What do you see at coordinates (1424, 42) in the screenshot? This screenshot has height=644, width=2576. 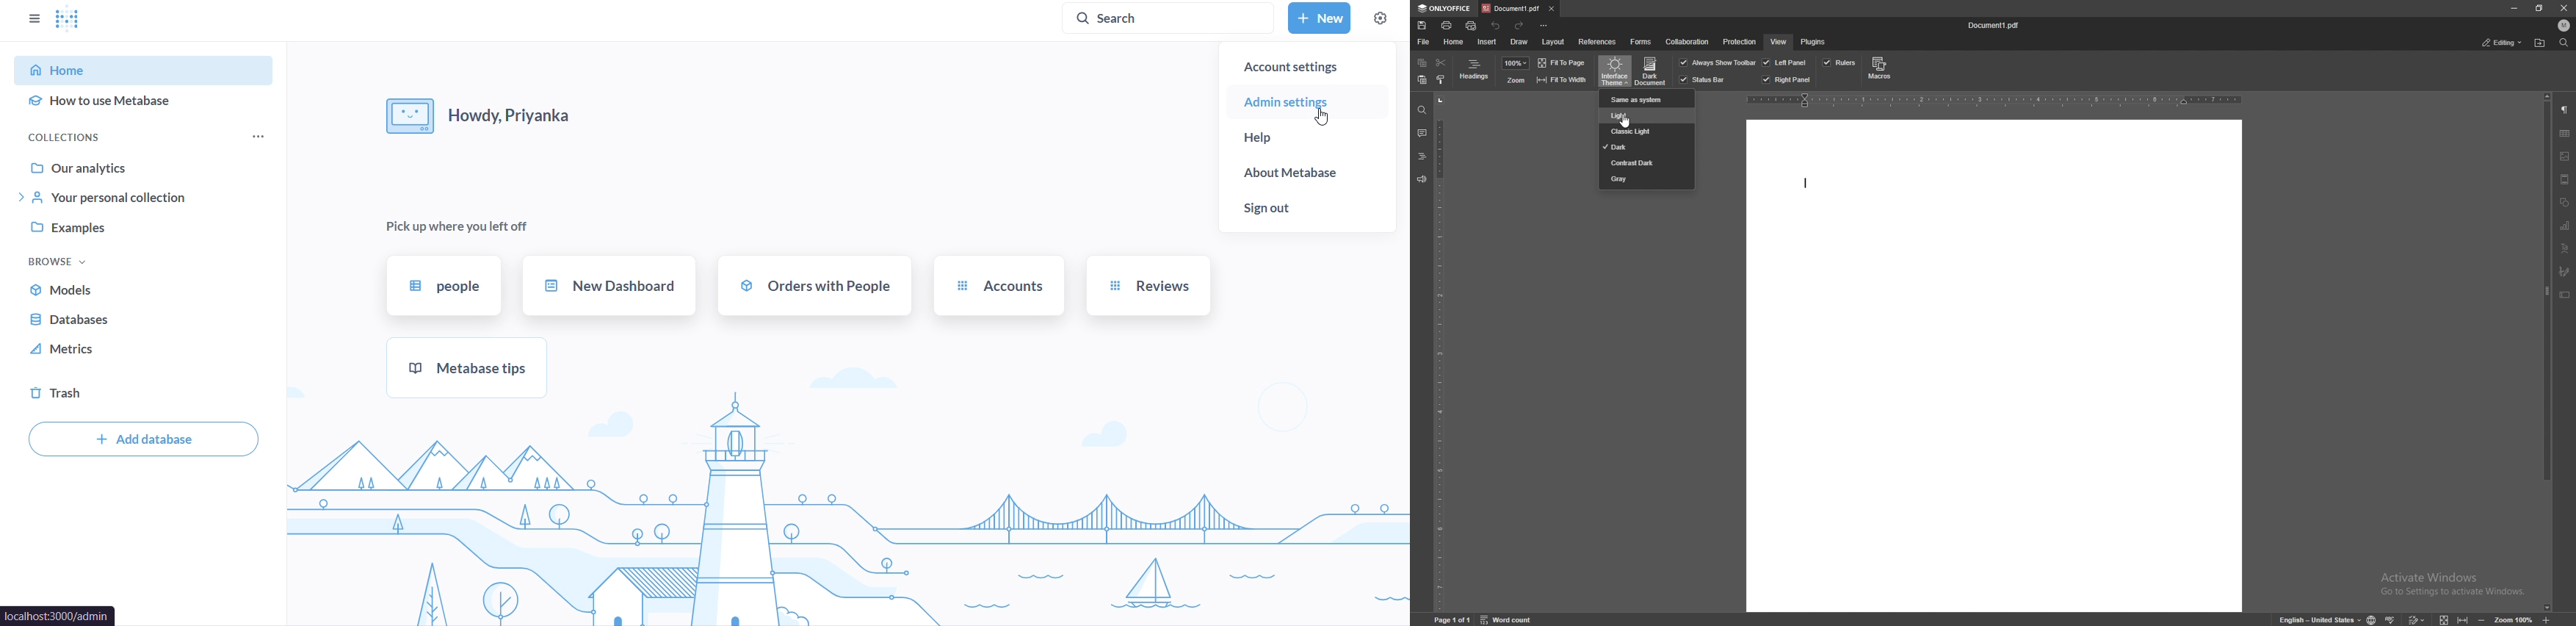 I see `file` at bounding box center [1424, 42].